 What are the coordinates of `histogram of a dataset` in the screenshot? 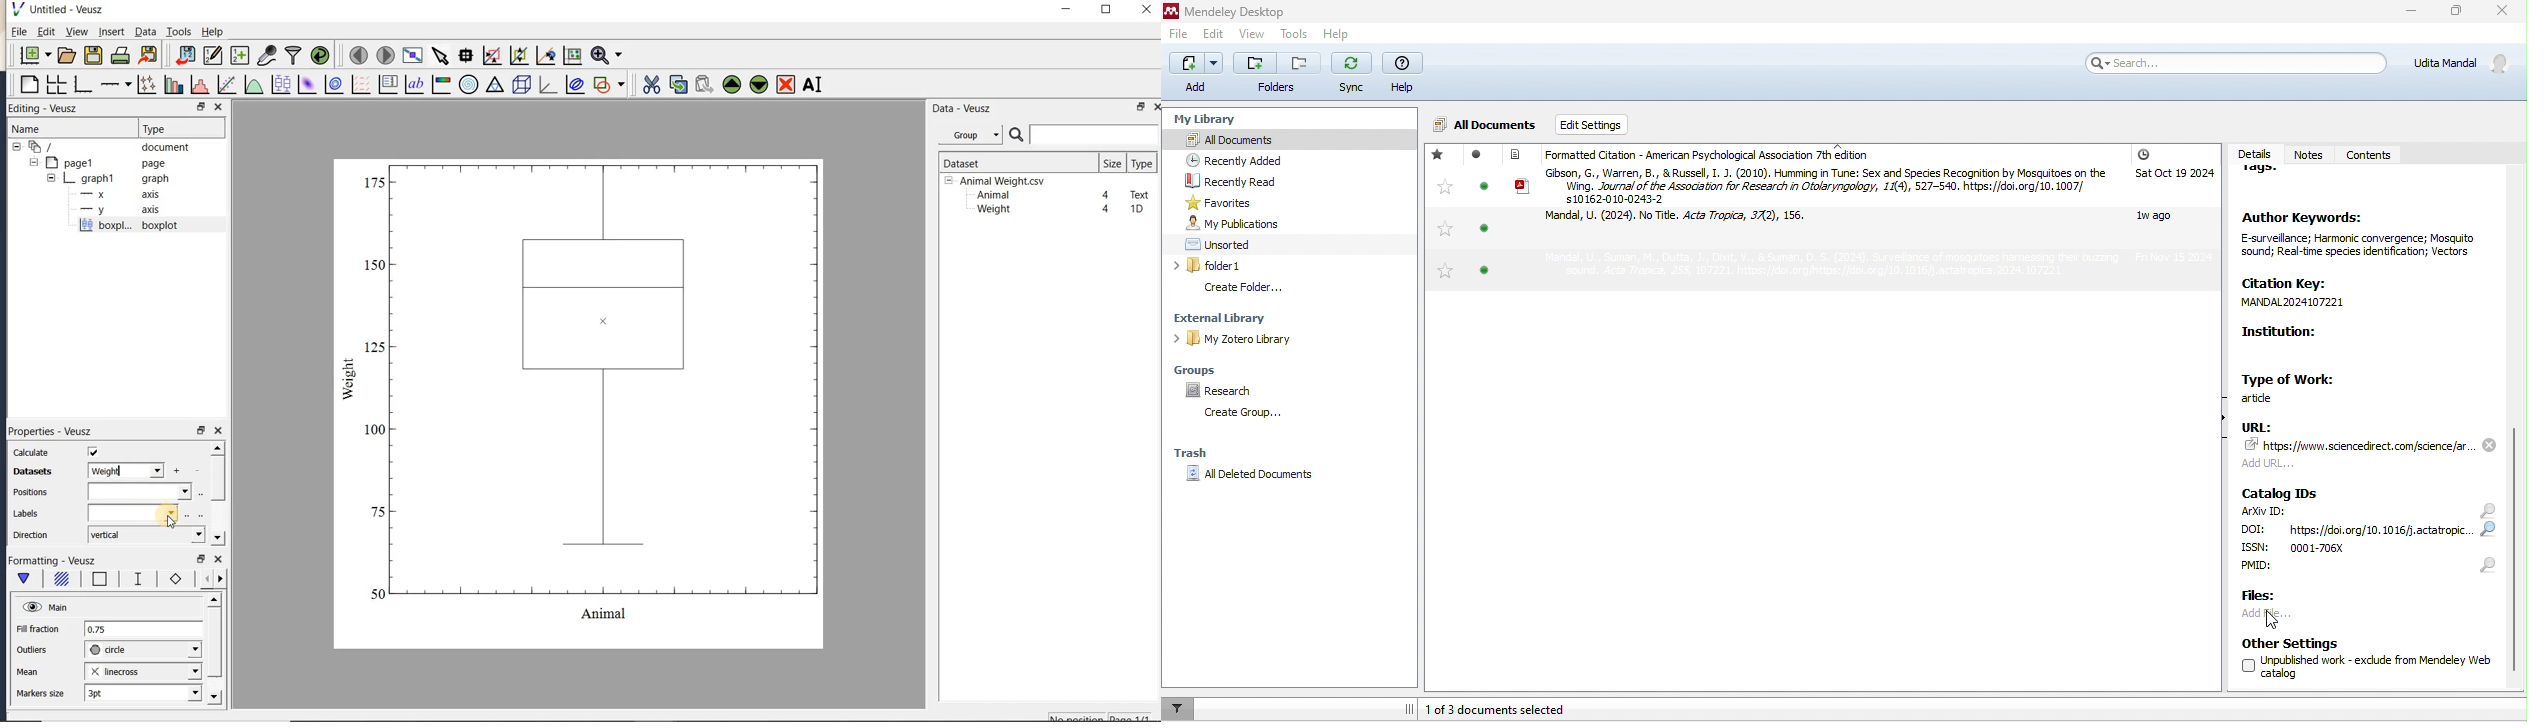 It's located at (199, 84).